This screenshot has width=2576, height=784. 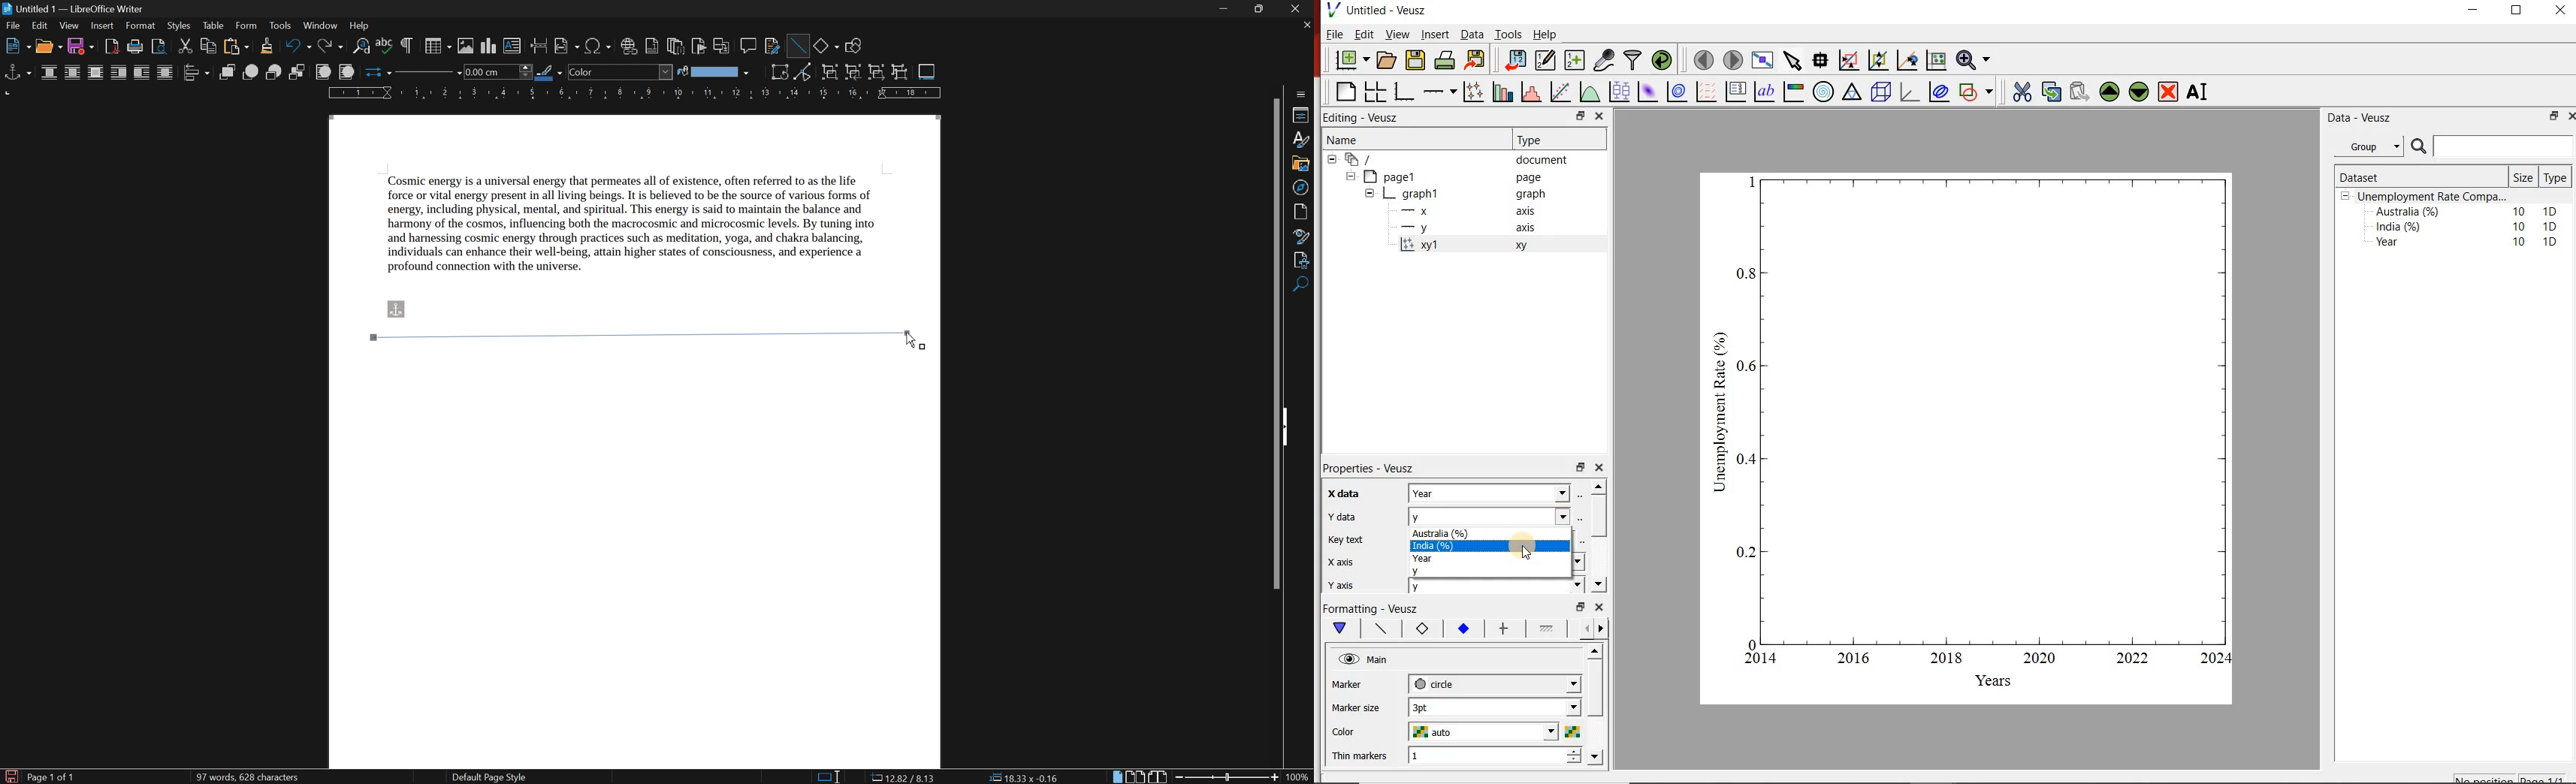 What do you see at coordinates (2468, 226) in the screenshot?
I see `India (%) 10 1D` at bounding box center [2468, 226].